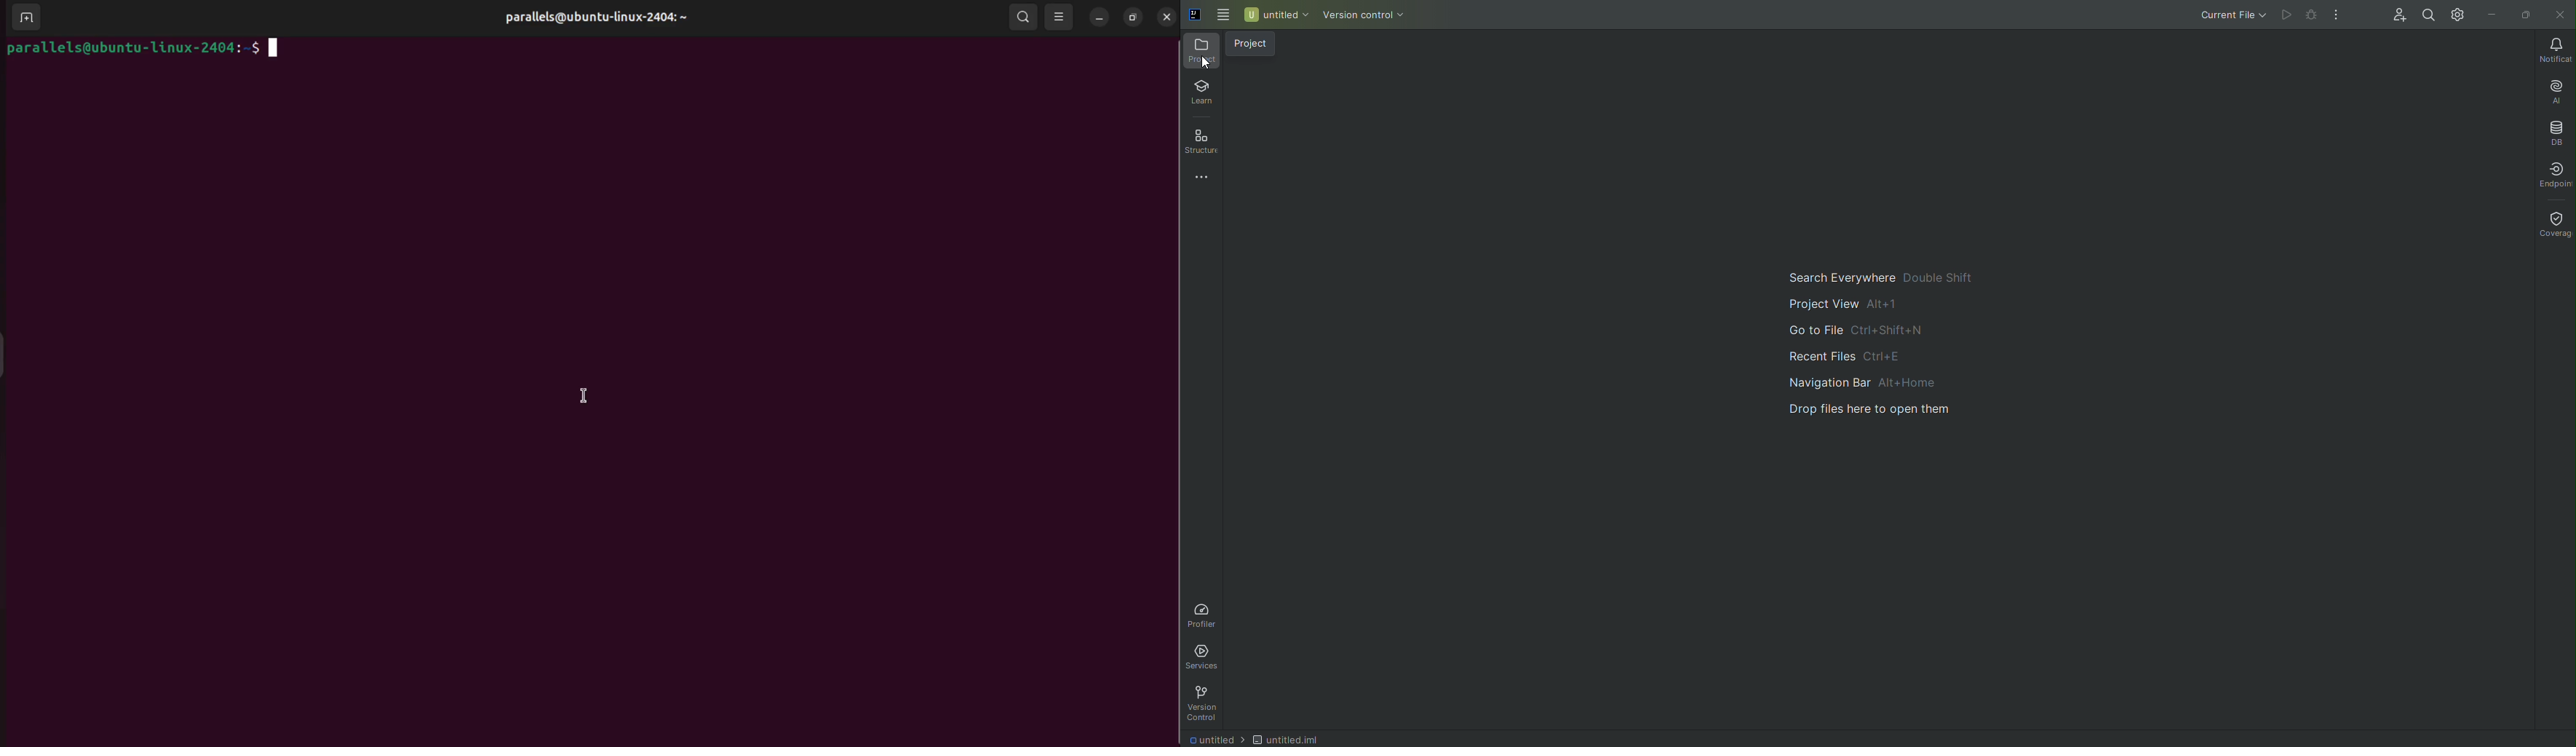 The width and height of the screenshot is (2576, 756). Describe the element at coordinates (1364, 16) in the screenshot. I see `Version Control` at that location.